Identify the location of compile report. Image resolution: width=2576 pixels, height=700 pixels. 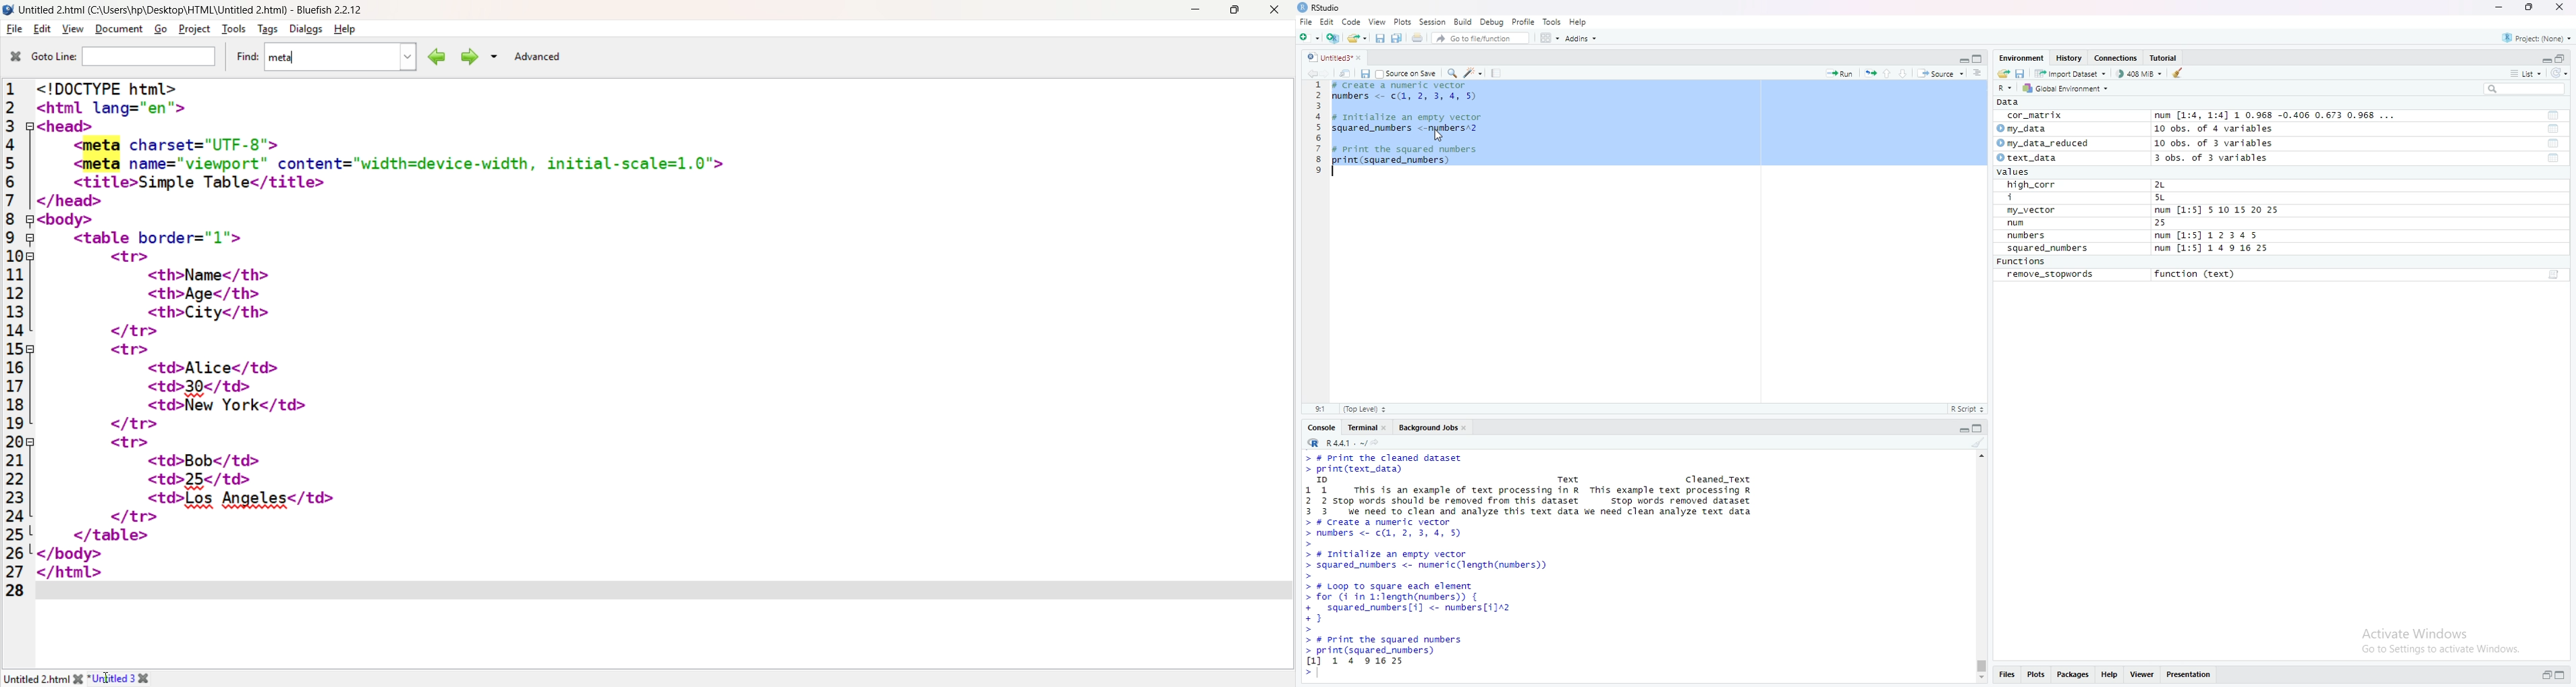
(1496, 73).